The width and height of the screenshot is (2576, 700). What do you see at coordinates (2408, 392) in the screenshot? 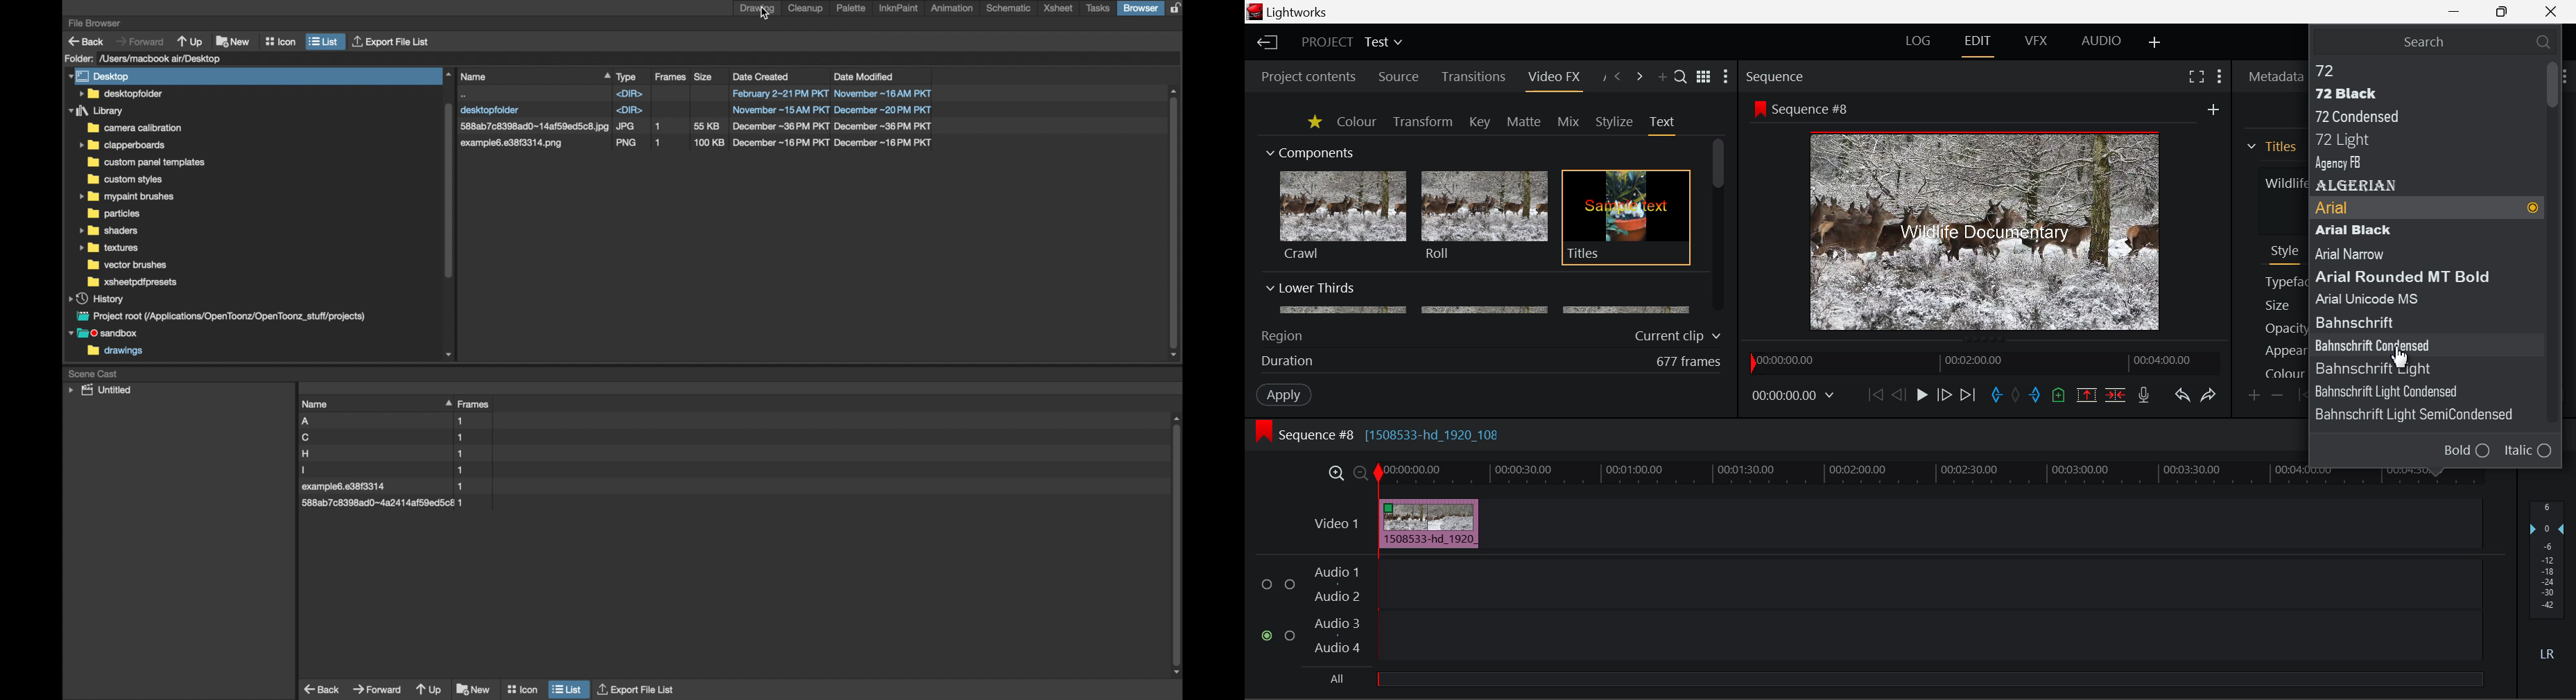
I see `Bahnschrift` at bounding box center [2408, 392].